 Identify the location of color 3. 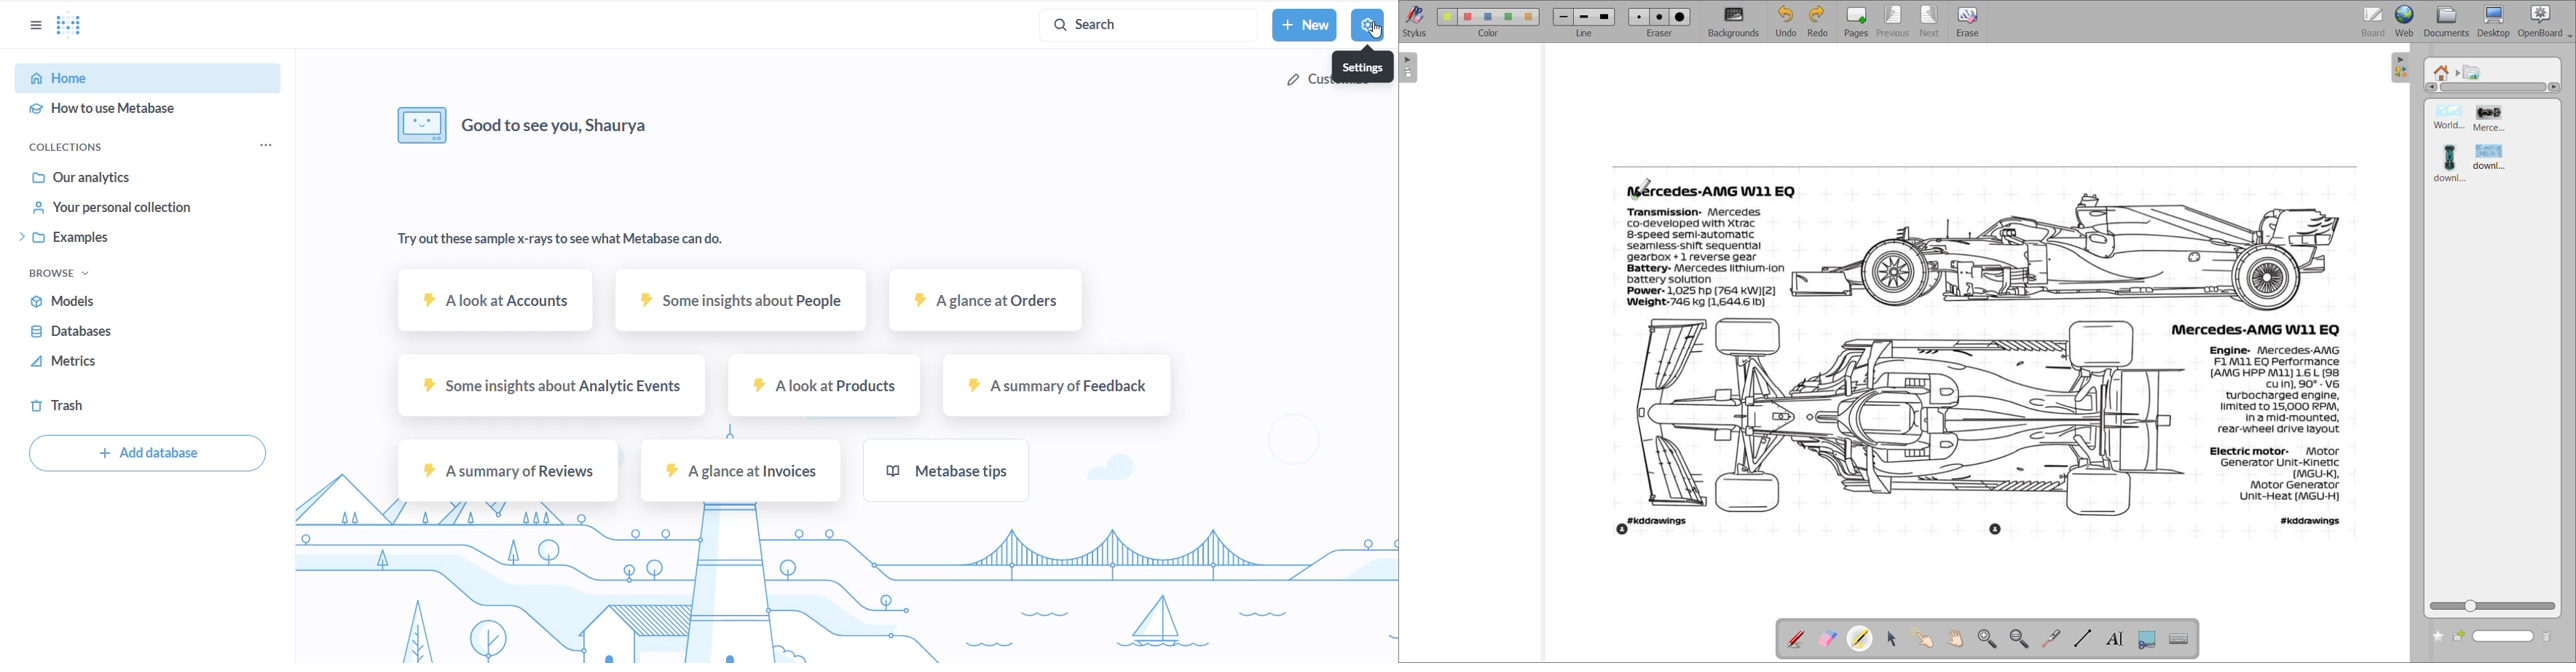
(1490, 16).